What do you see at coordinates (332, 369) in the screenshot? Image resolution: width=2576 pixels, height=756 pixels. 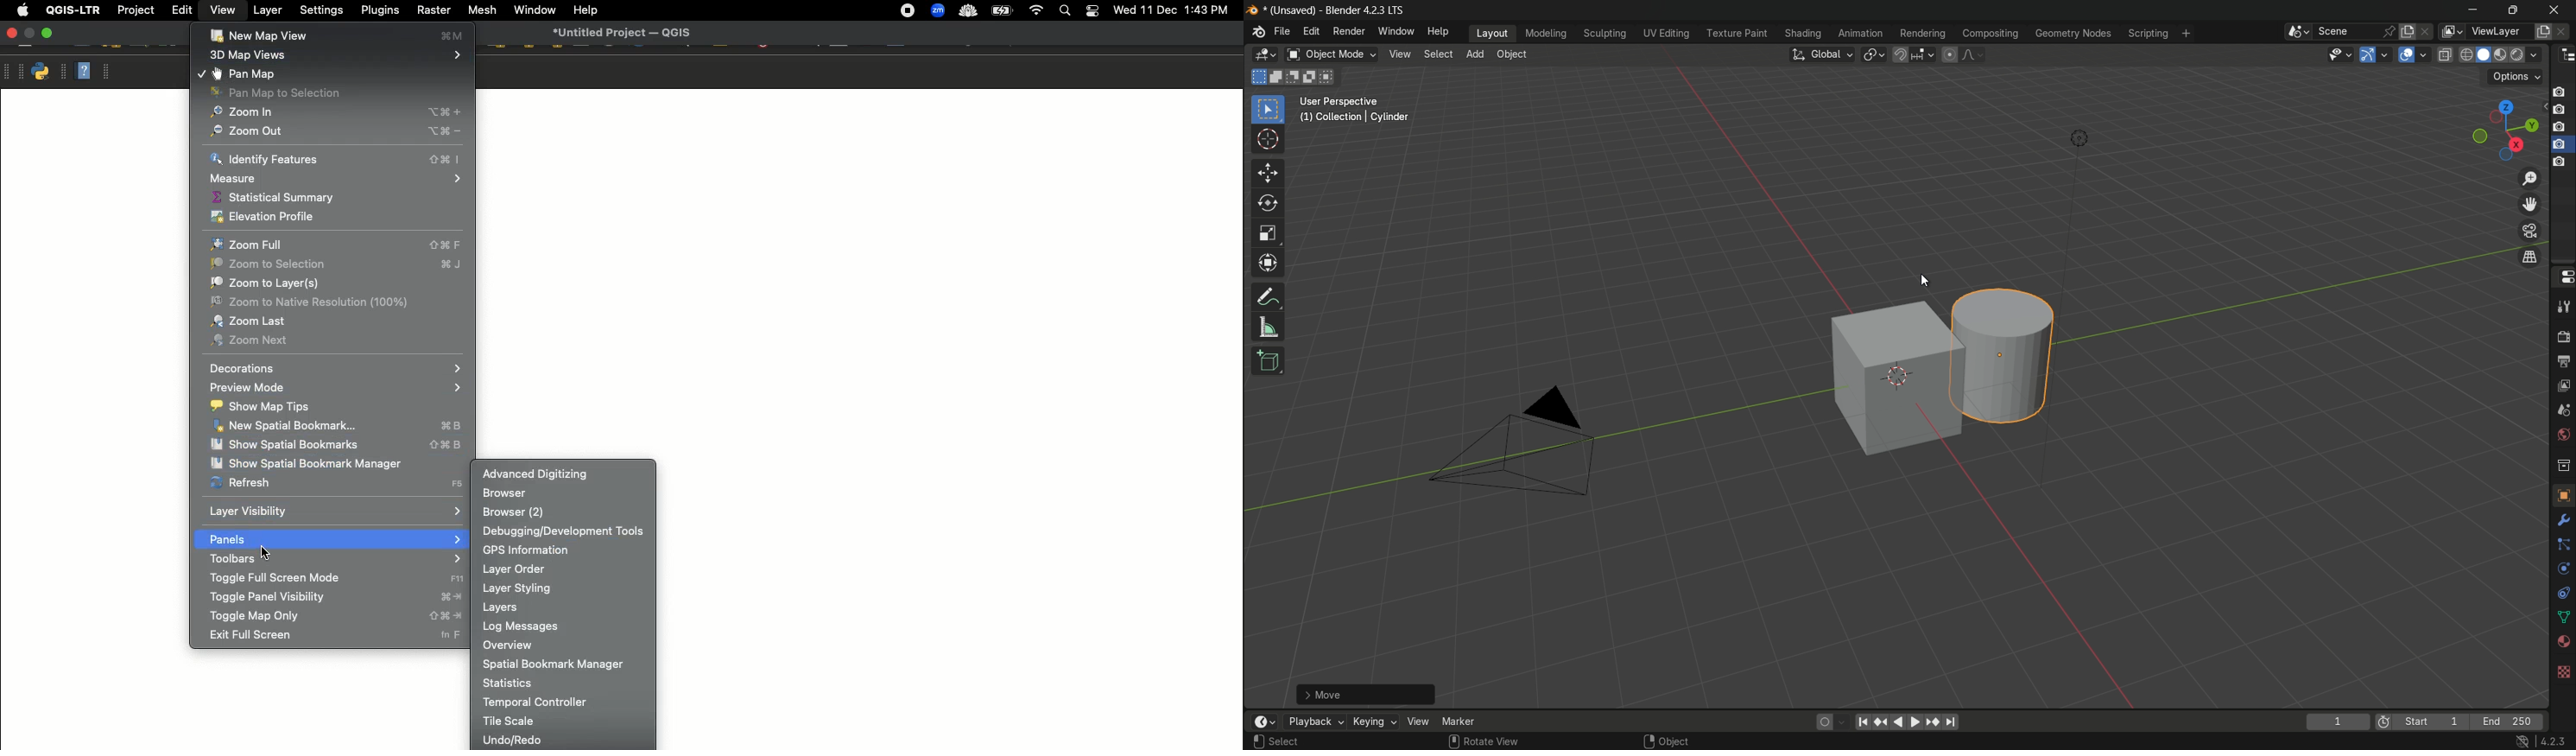 I see `Decorations` at bounding box center [332, 369].